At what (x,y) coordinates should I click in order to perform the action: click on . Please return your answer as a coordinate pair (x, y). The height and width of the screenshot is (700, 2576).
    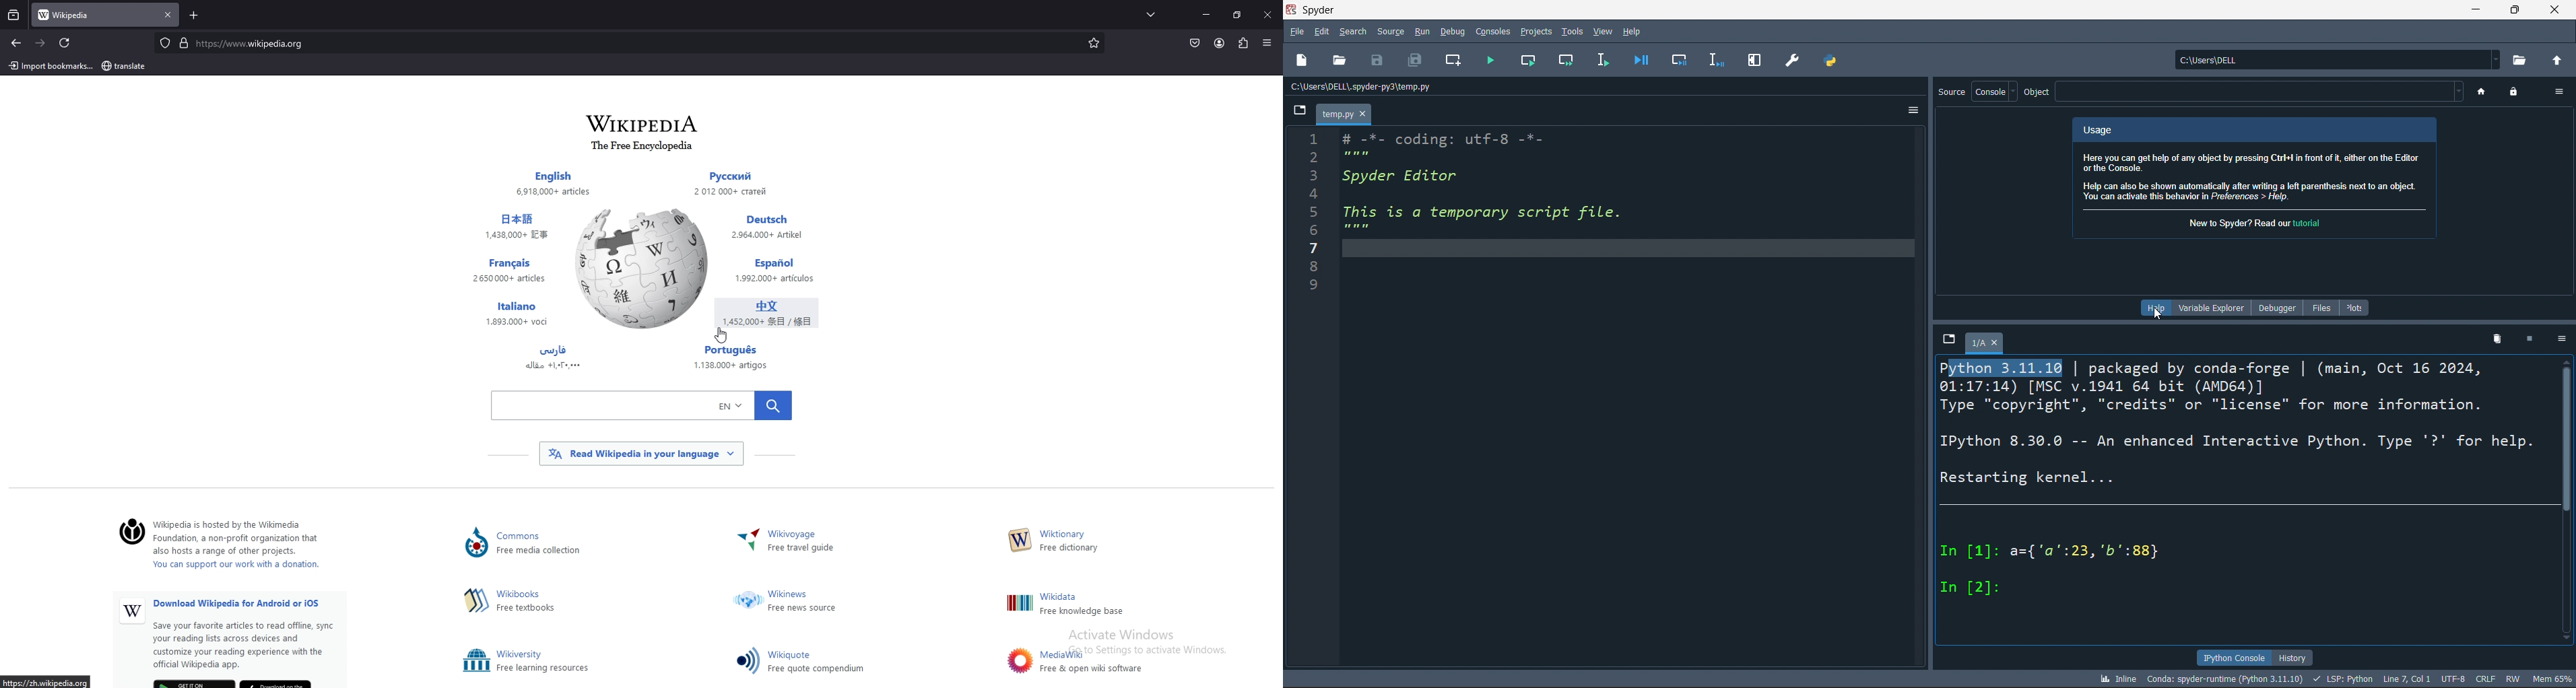
    Looking at the image, I should click on (720, 335).